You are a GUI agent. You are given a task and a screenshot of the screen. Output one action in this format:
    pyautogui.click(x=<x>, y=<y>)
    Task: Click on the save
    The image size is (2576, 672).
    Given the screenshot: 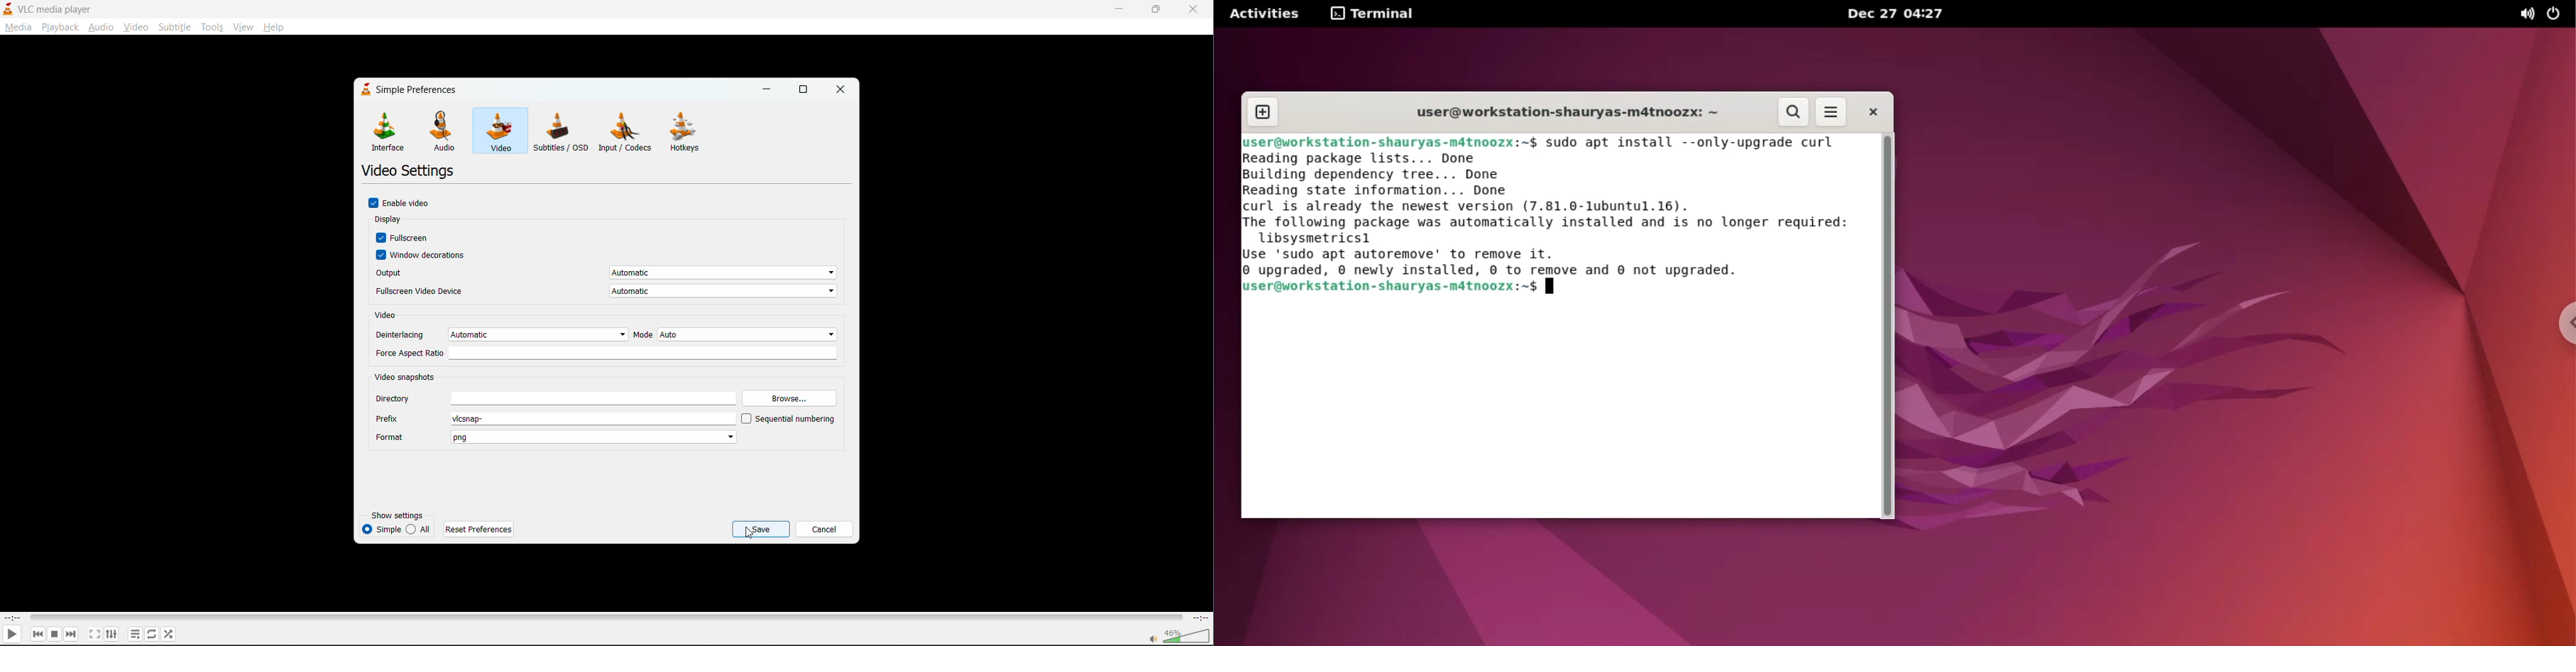 What is the action you would take?
    pyautogui.click(x=762, y=529)
    